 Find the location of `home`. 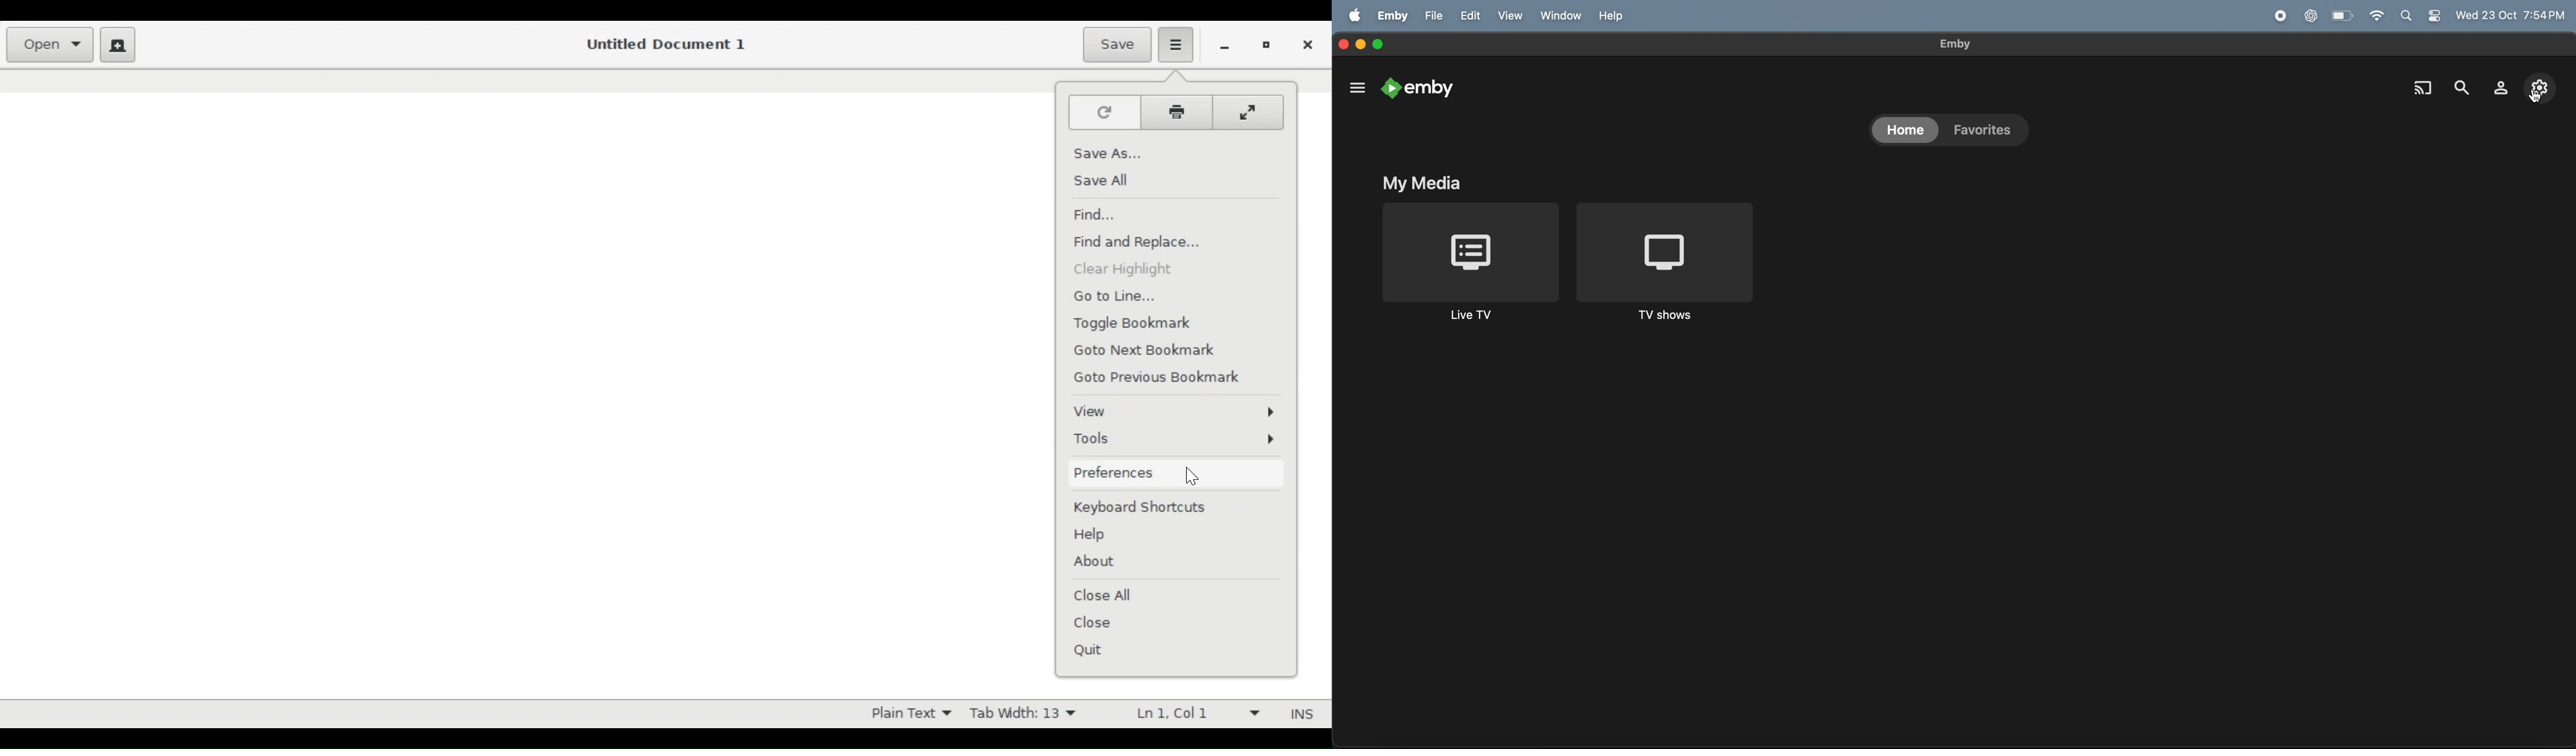

home is located at coordinates (1904, 129).